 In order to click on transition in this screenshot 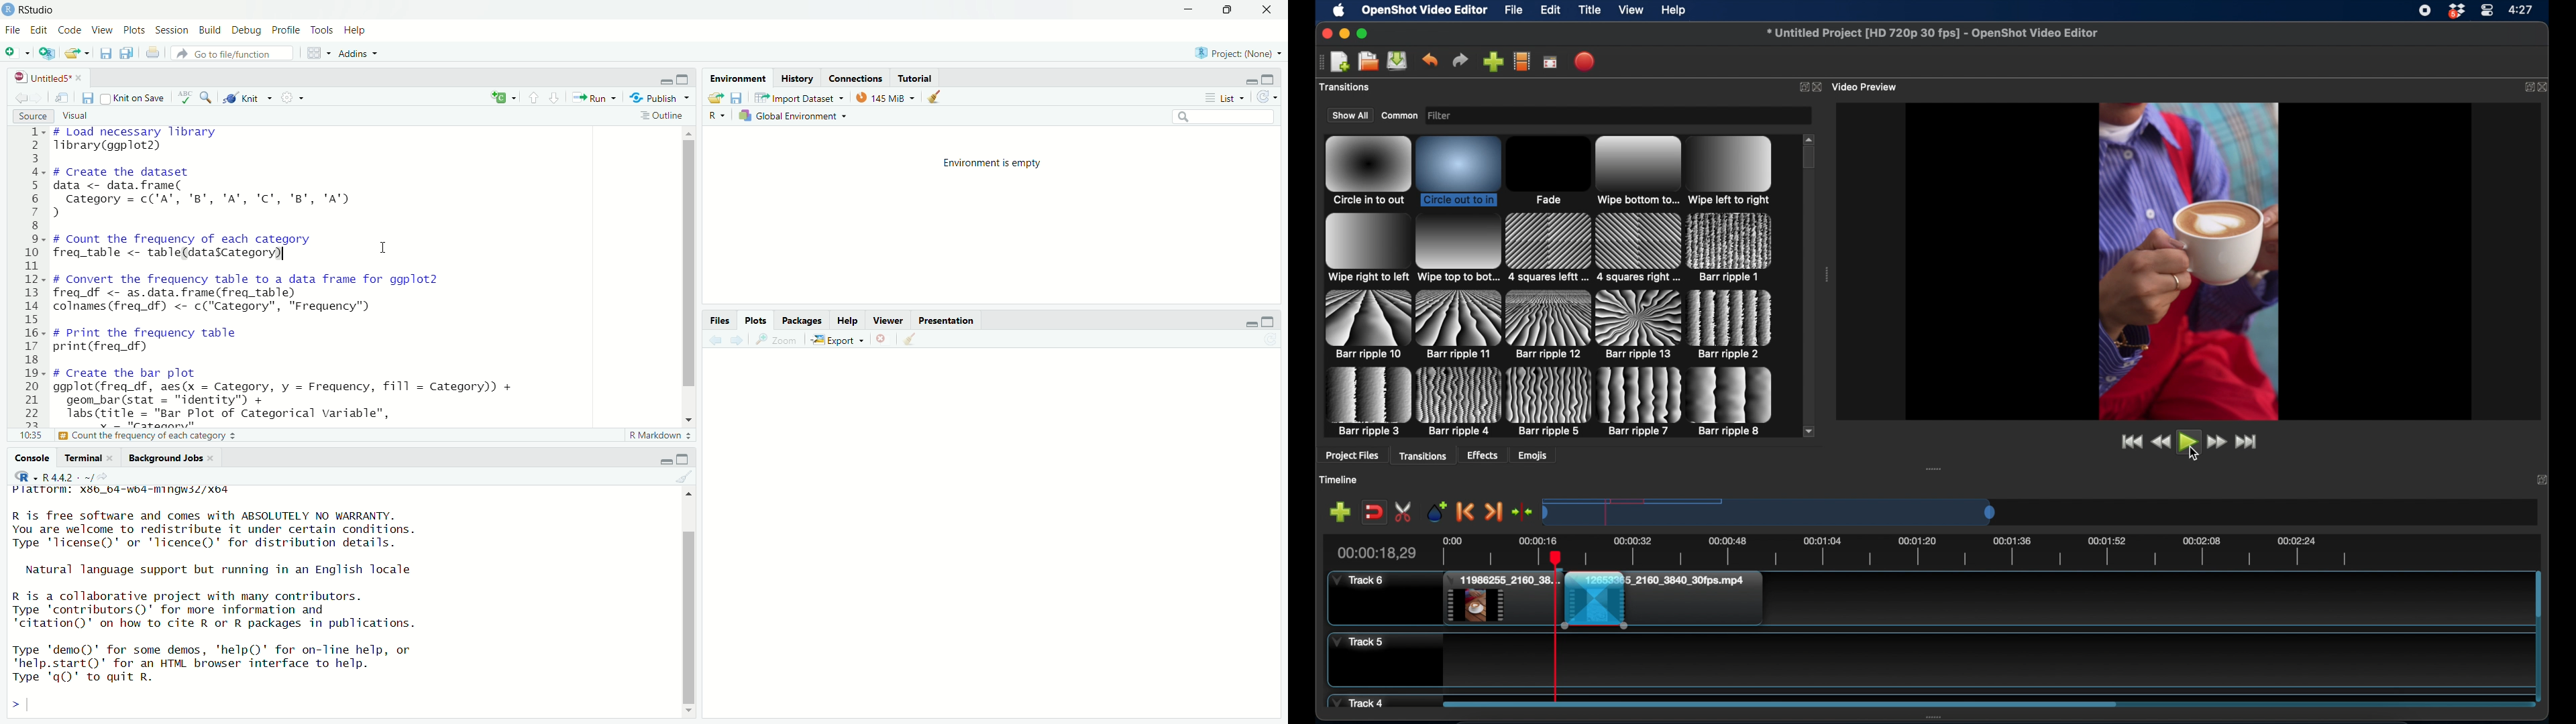, I will do `click(1731, 170)`.